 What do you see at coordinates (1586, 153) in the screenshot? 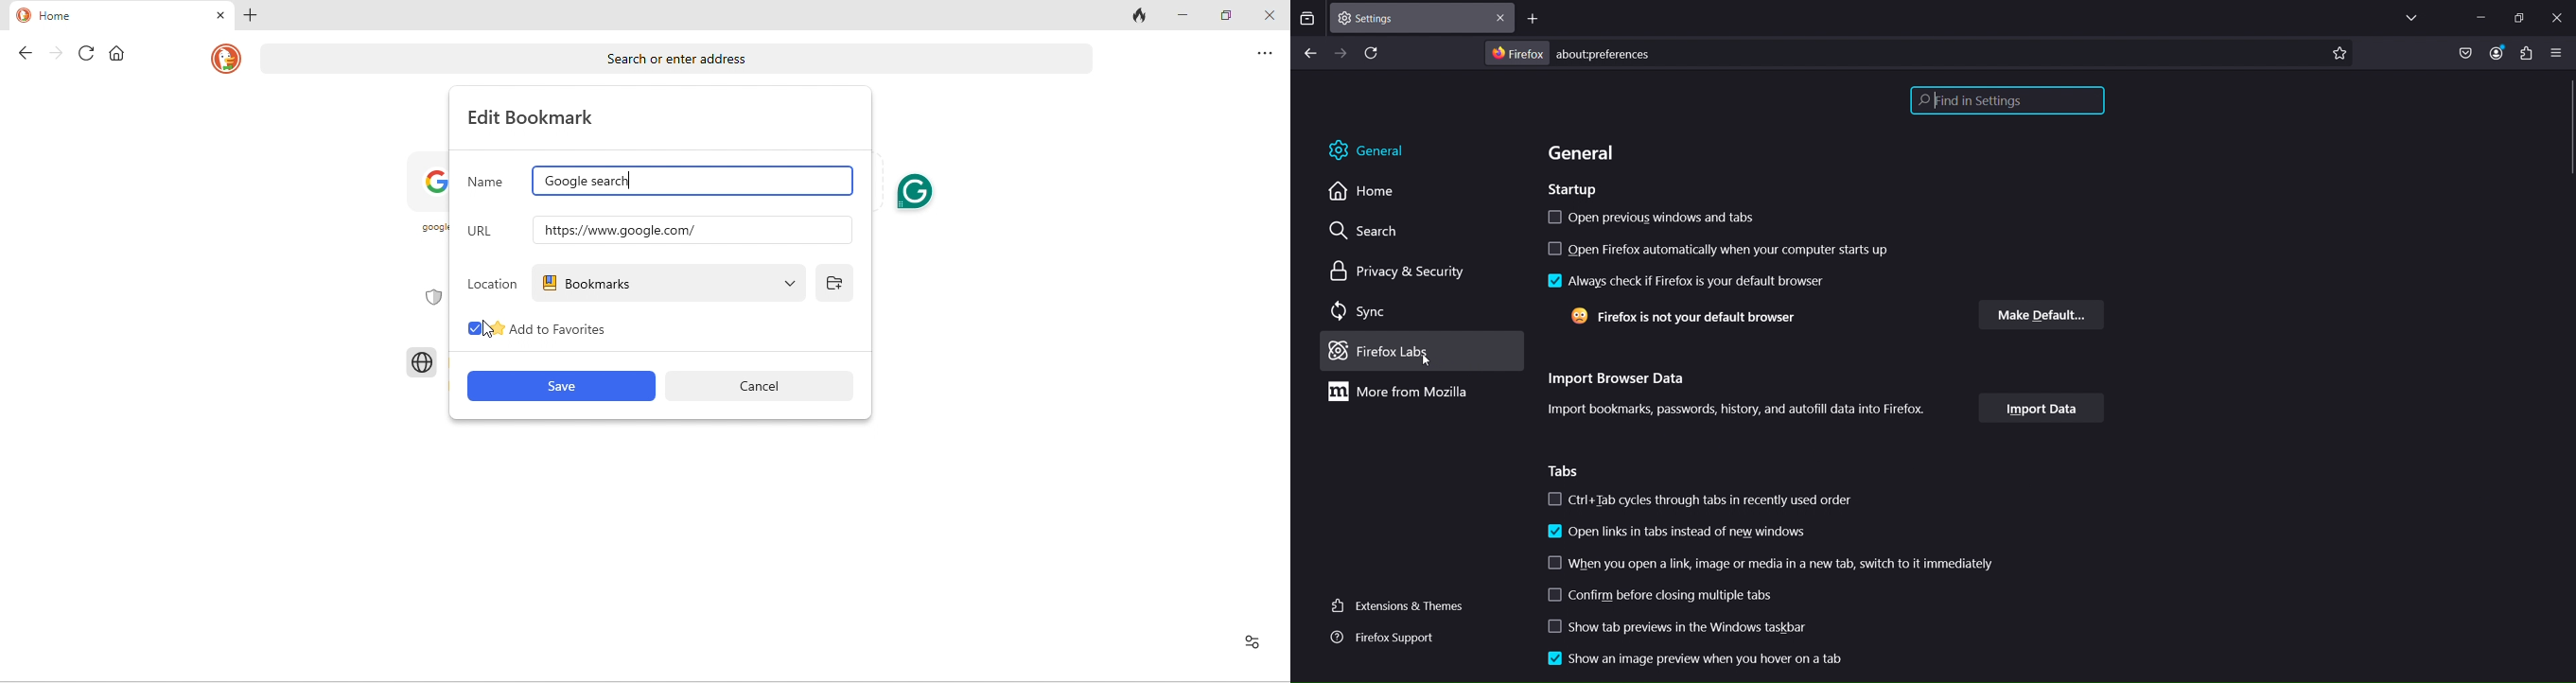
I see `general` at bounding box center [1586, 153].